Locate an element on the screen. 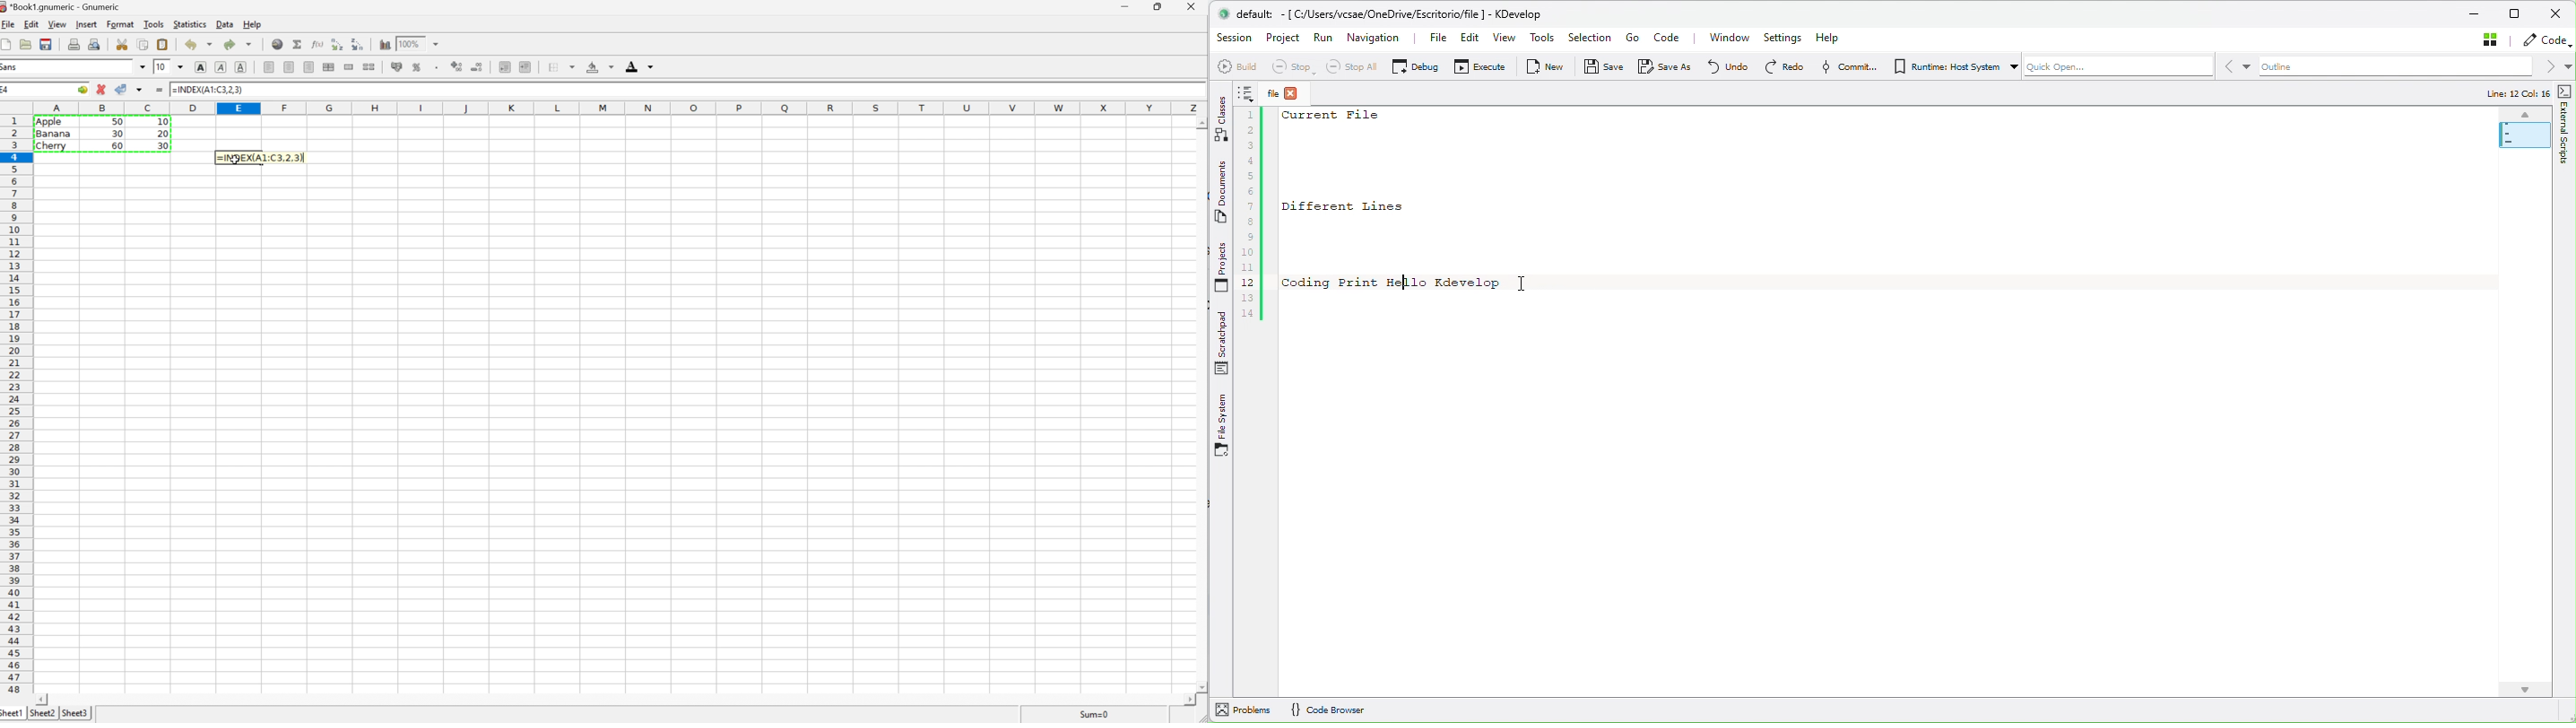 Image resolution: width=2576 pixels, height=728 pixels. drop down is located at coordinates (142, 65).